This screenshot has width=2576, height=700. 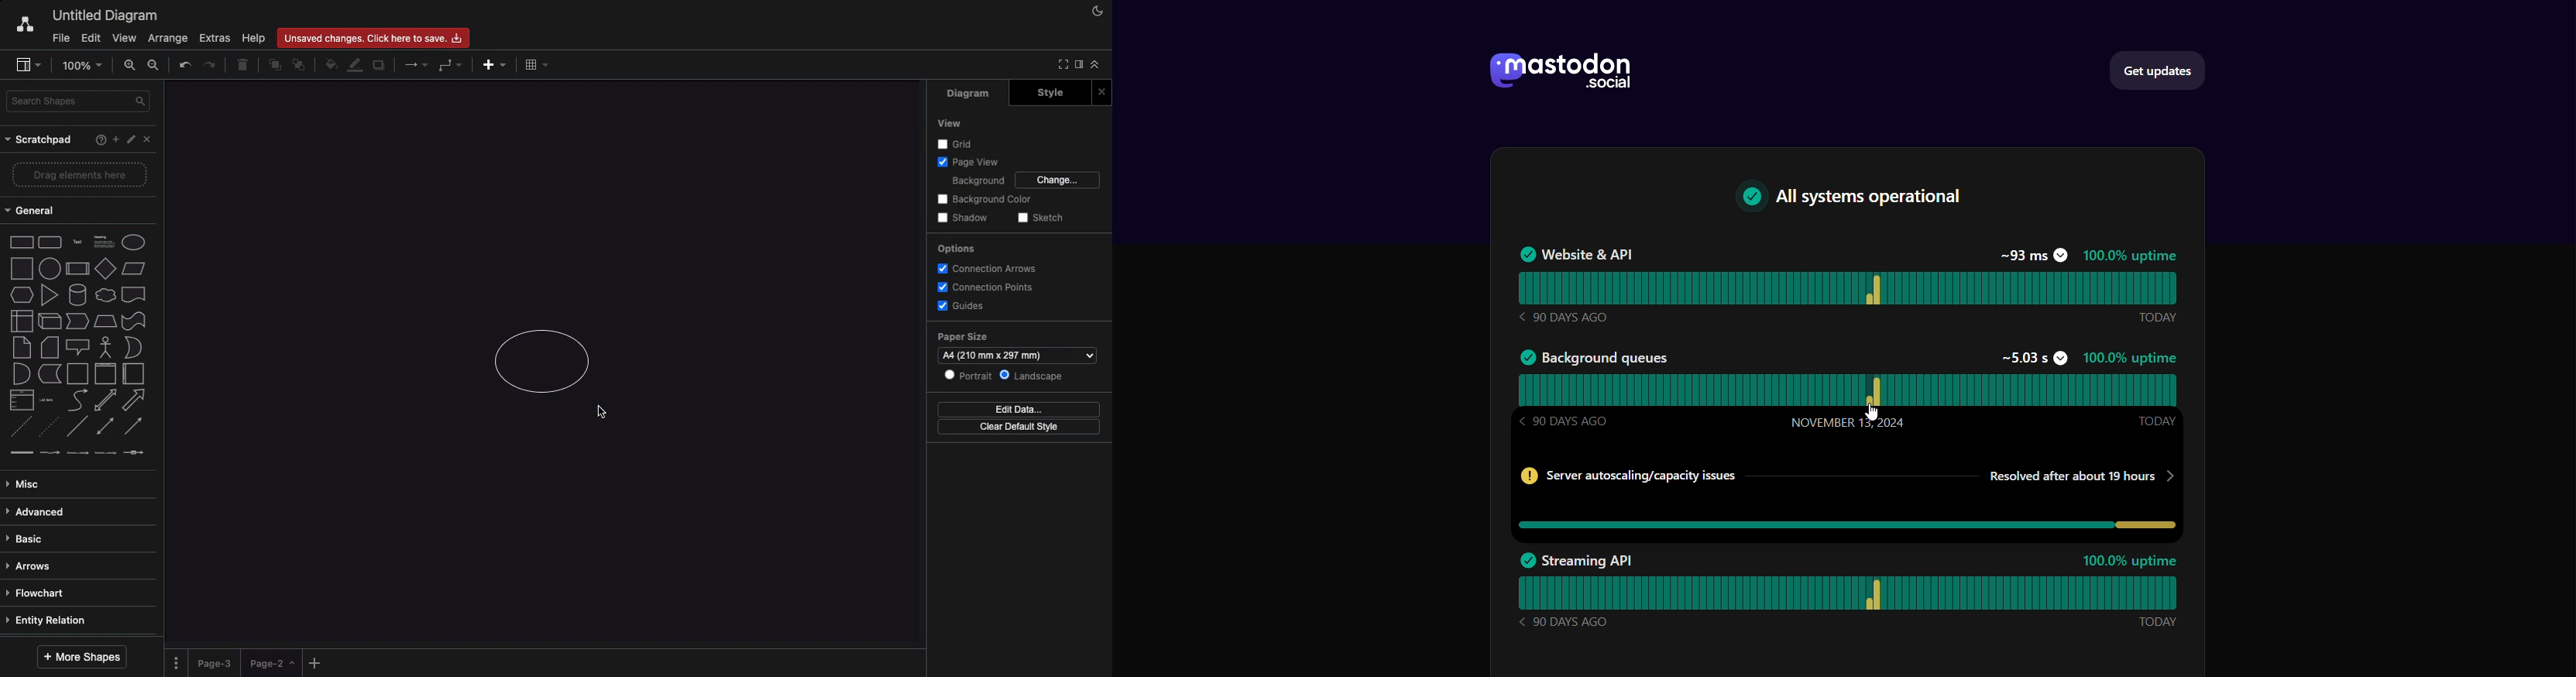 What do you see at coordinates (495, 65) in the screenshot?
I see `Add` at bounding box center [495, 65].